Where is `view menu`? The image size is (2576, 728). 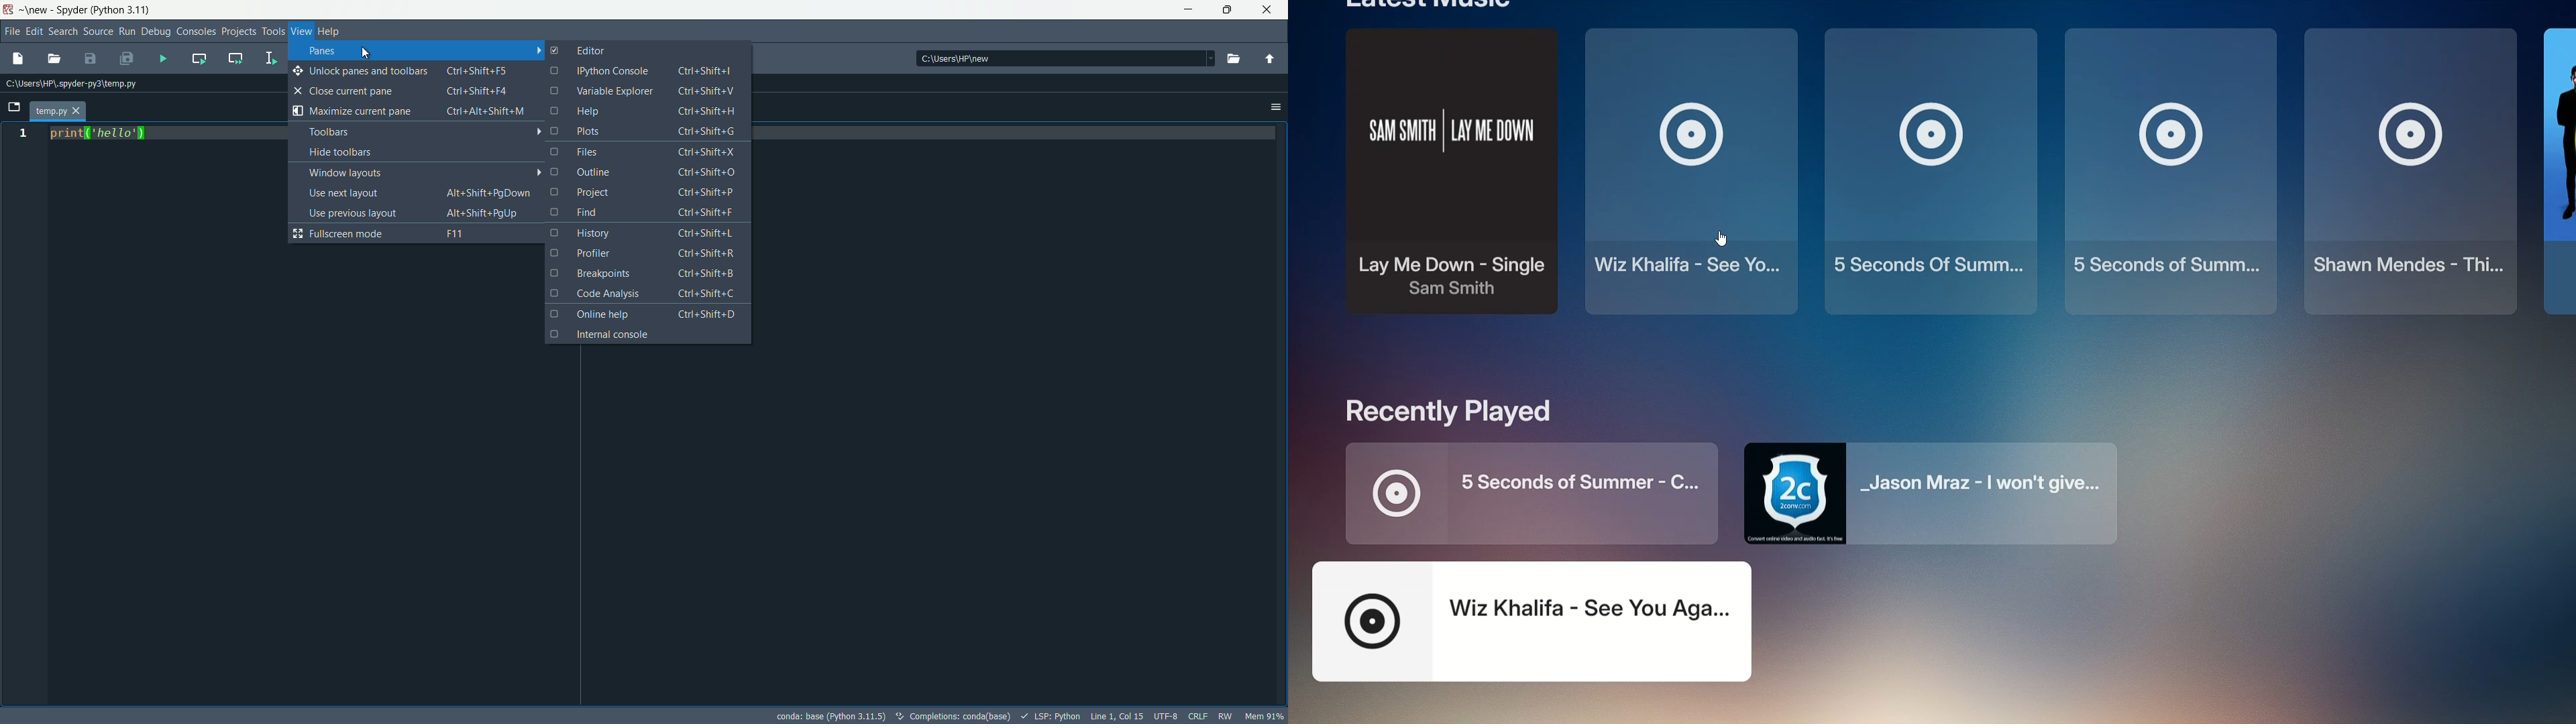 view menu is located at coordinates (301, 31).